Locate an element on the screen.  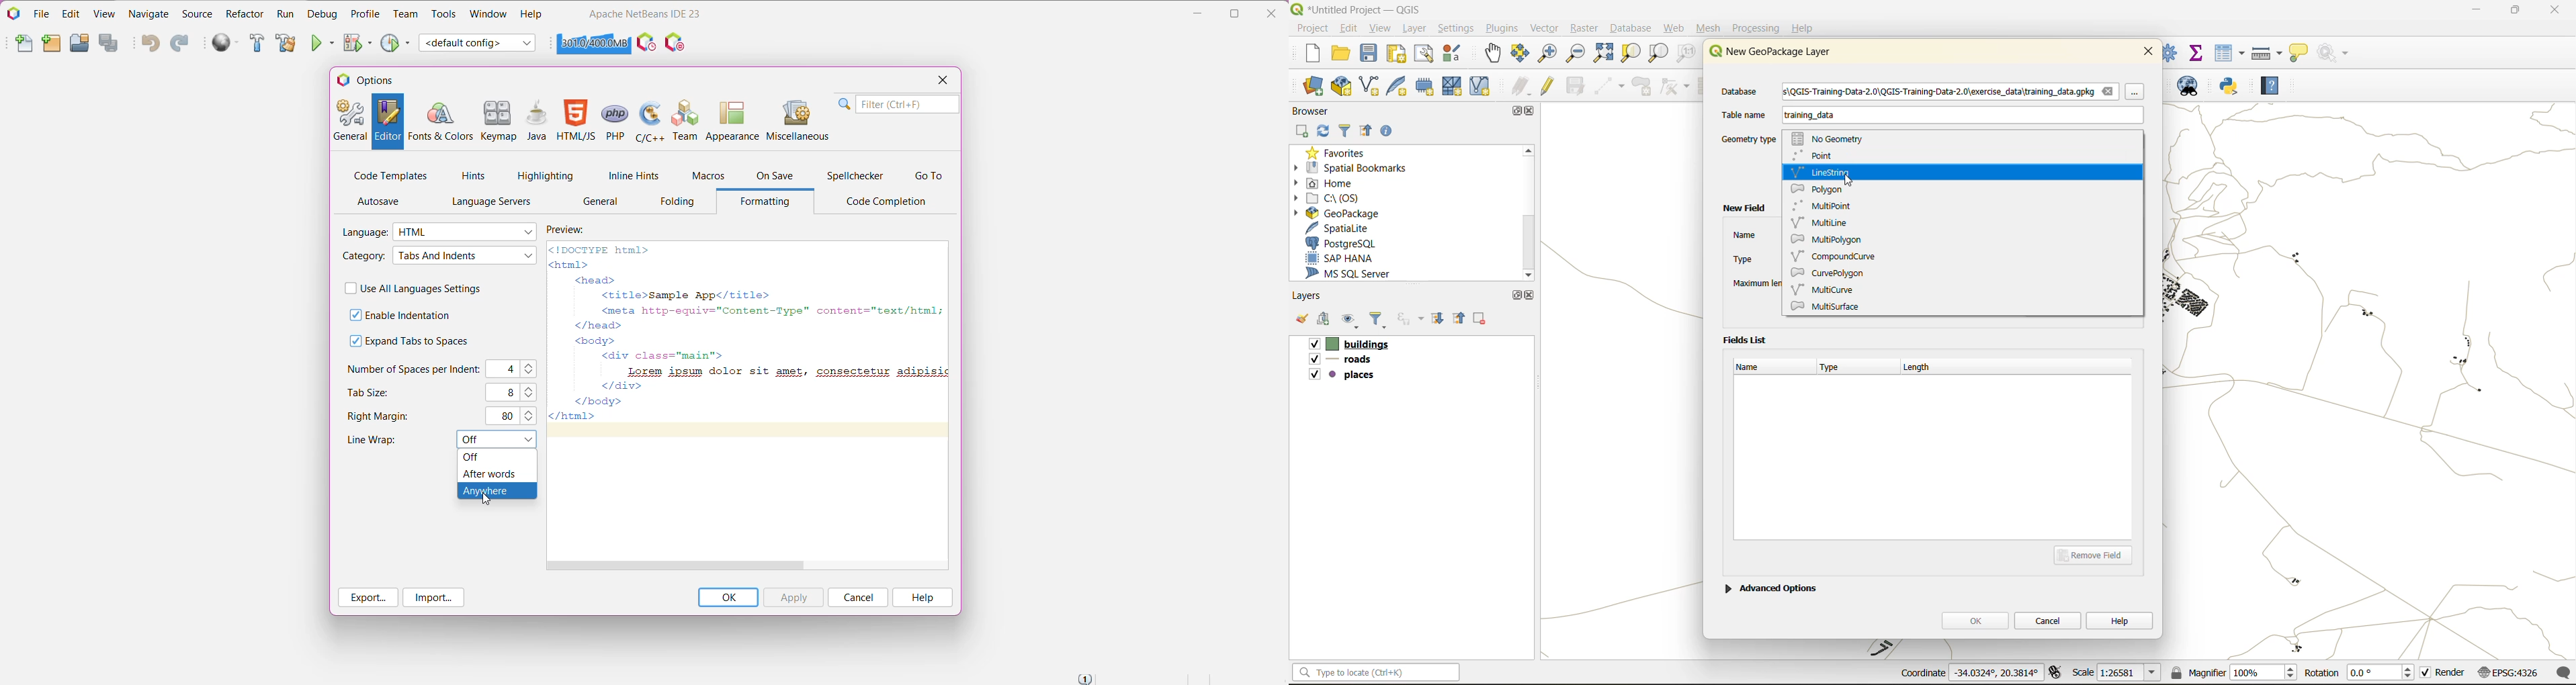
crs (EPSG:4326) is located at coordinates (2511, 673).